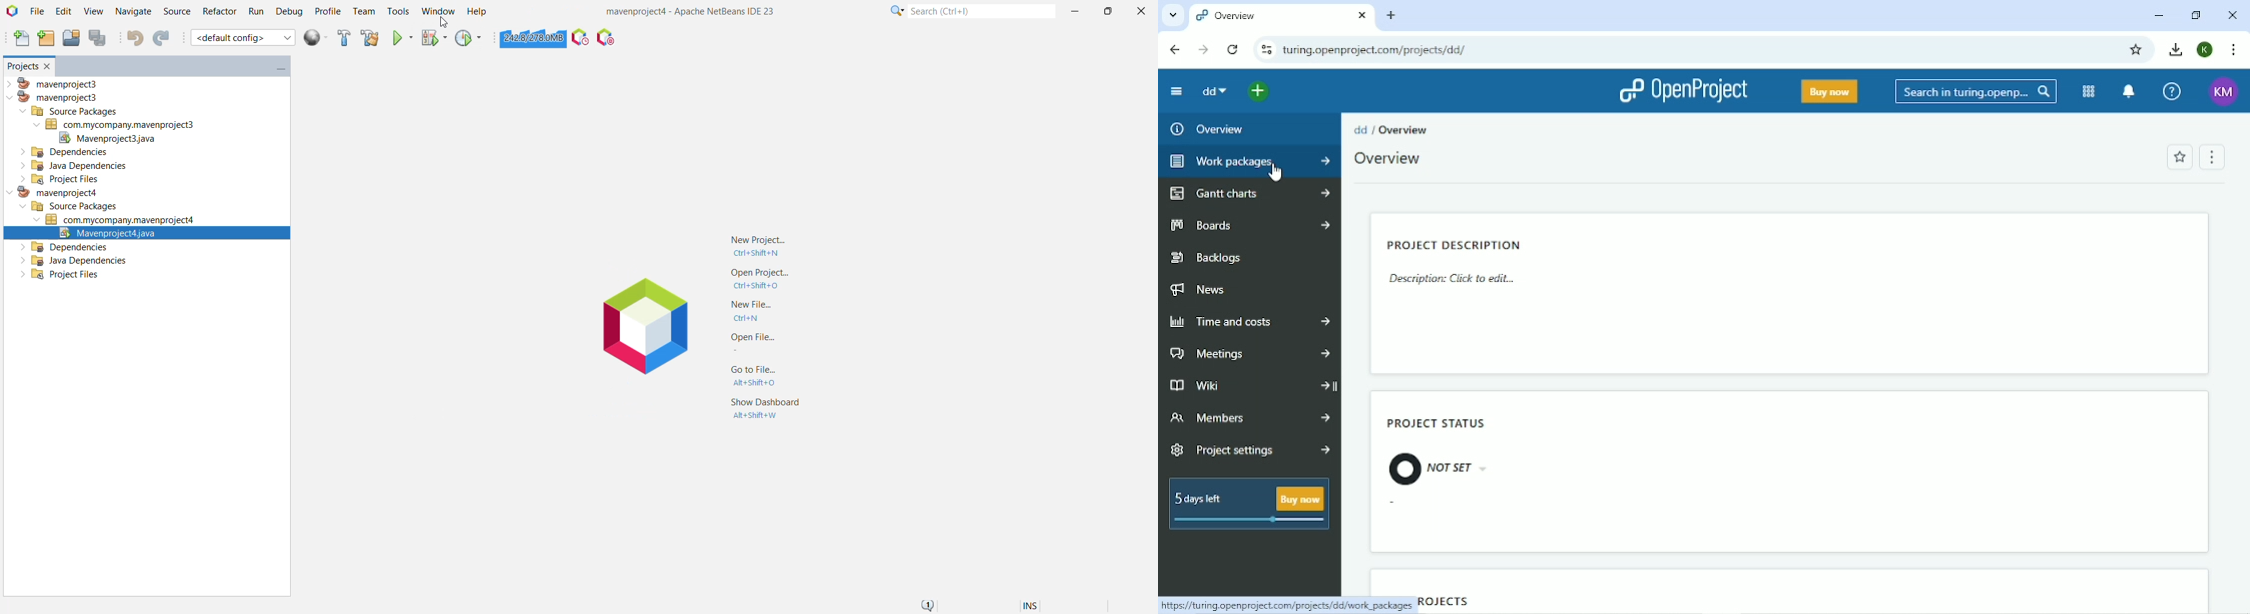 This screenshot has height=616, width=2268. Describe the element at coordinates (65, 152) in the screenshot. I see `Dependencies` at that location.